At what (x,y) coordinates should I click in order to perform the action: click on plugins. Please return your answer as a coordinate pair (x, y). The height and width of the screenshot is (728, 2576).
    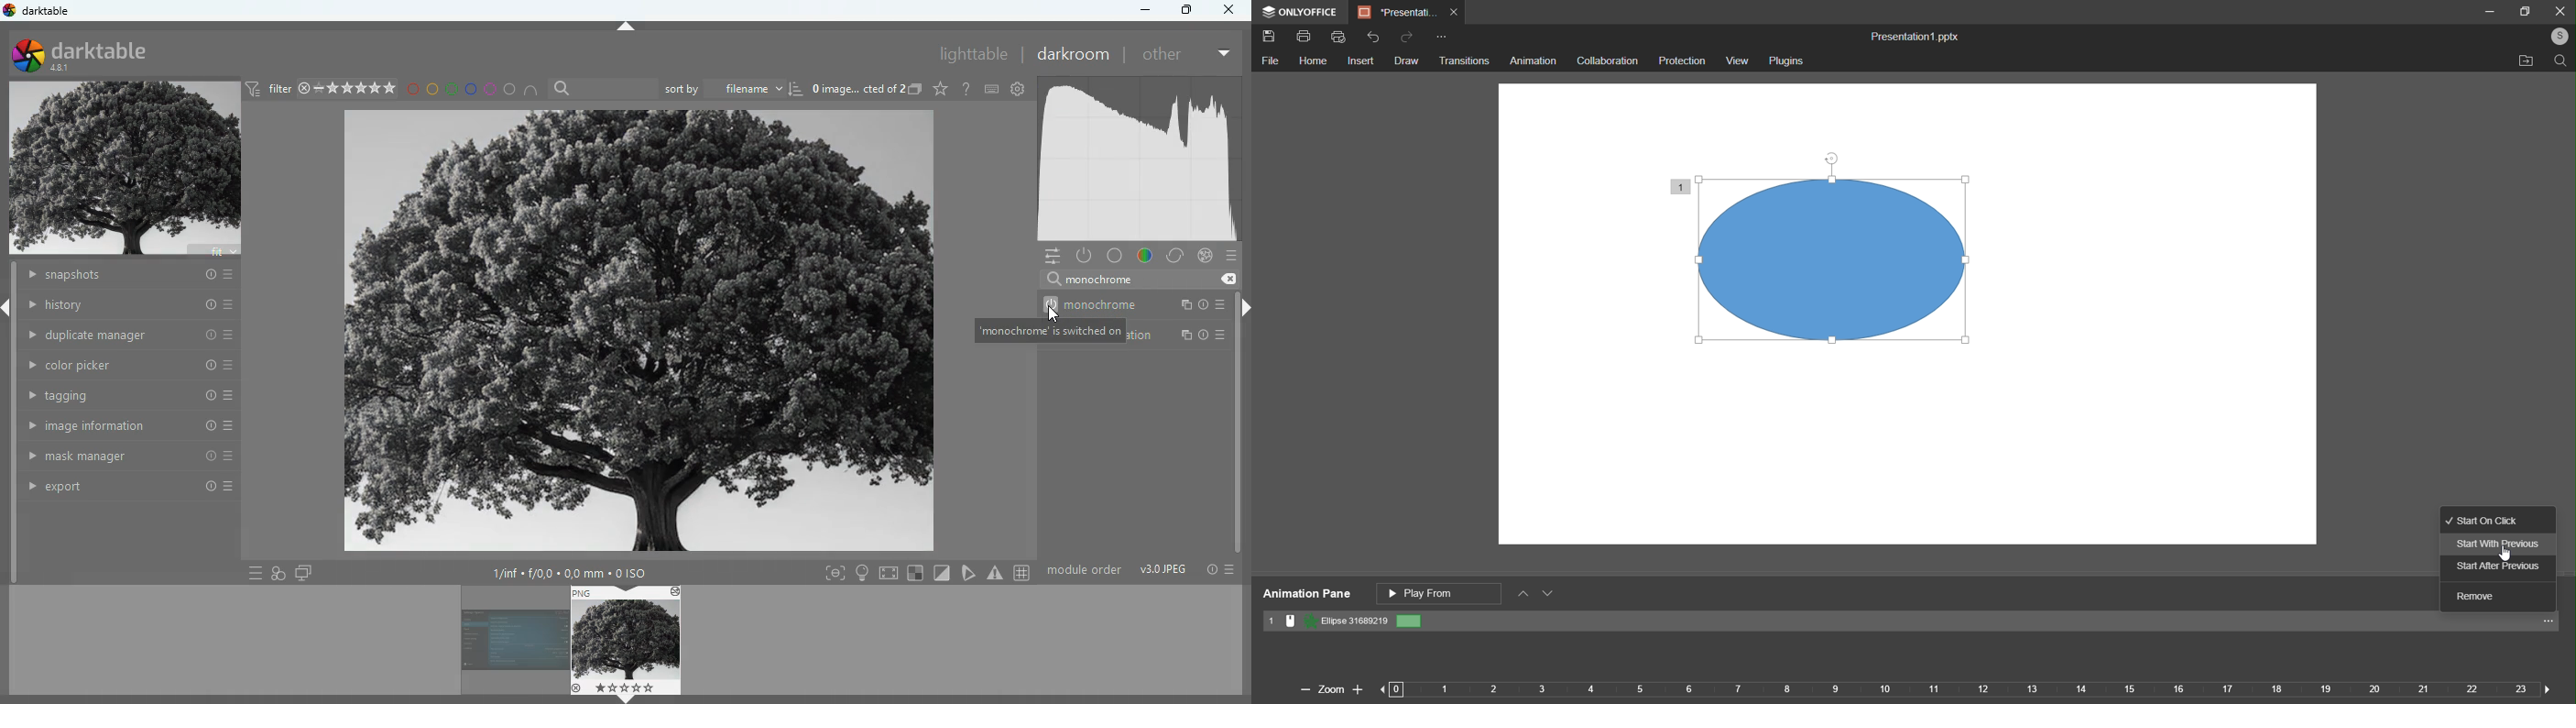
    Looking at the image, I should click on (1786, 61).